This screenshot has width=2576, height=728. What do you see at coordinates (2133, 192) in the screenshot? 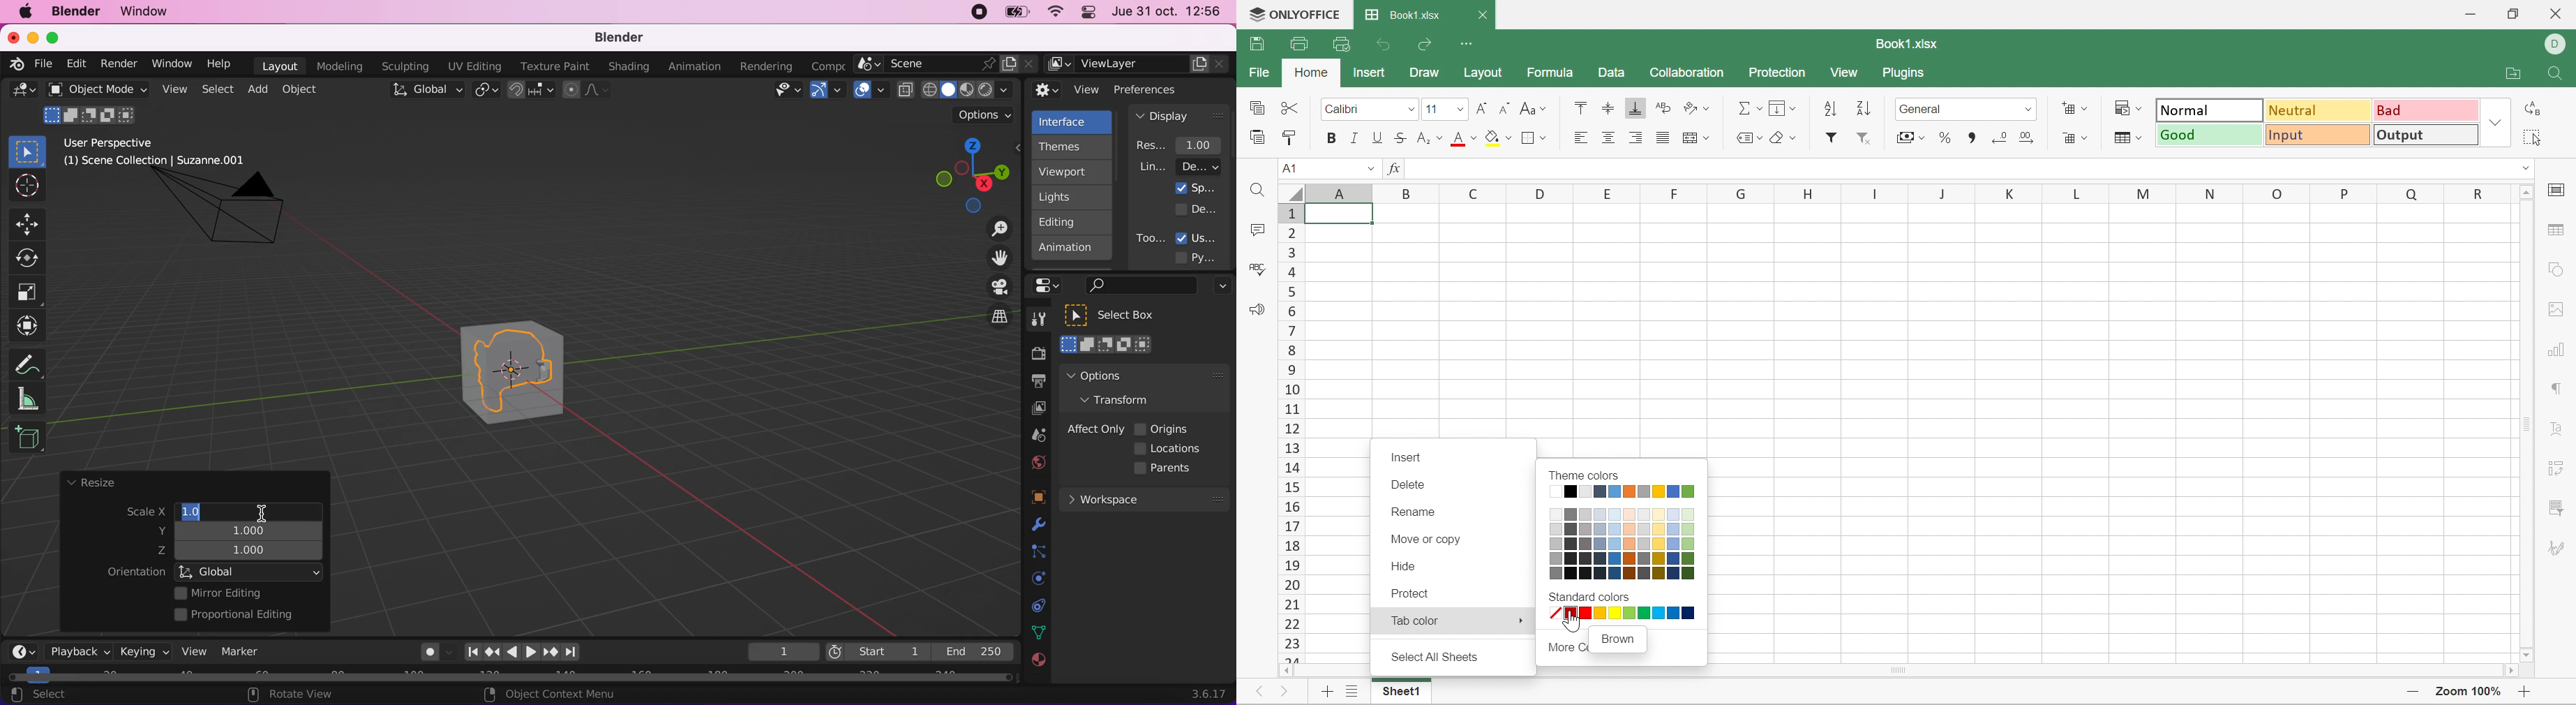
I see `M` at bounding box center [2133, 192].